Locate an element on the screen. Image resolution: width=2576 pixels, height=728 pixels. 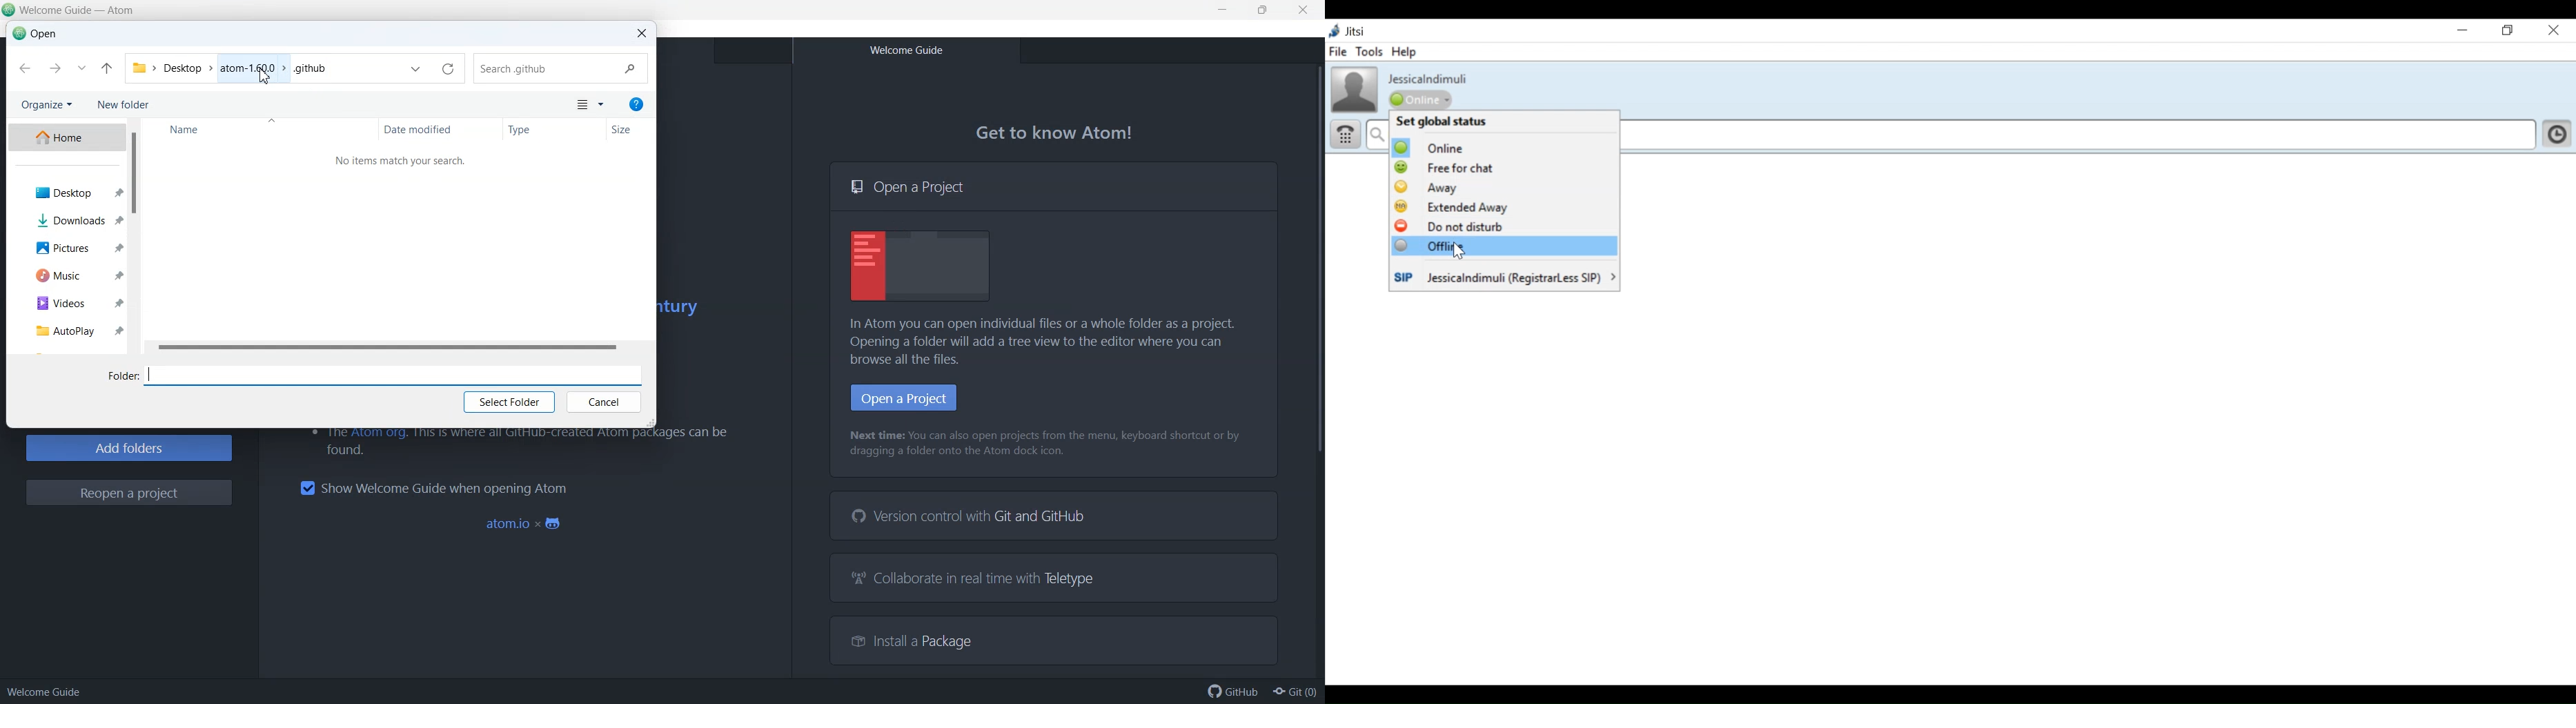
Close is located at coordinates (2555, 30).